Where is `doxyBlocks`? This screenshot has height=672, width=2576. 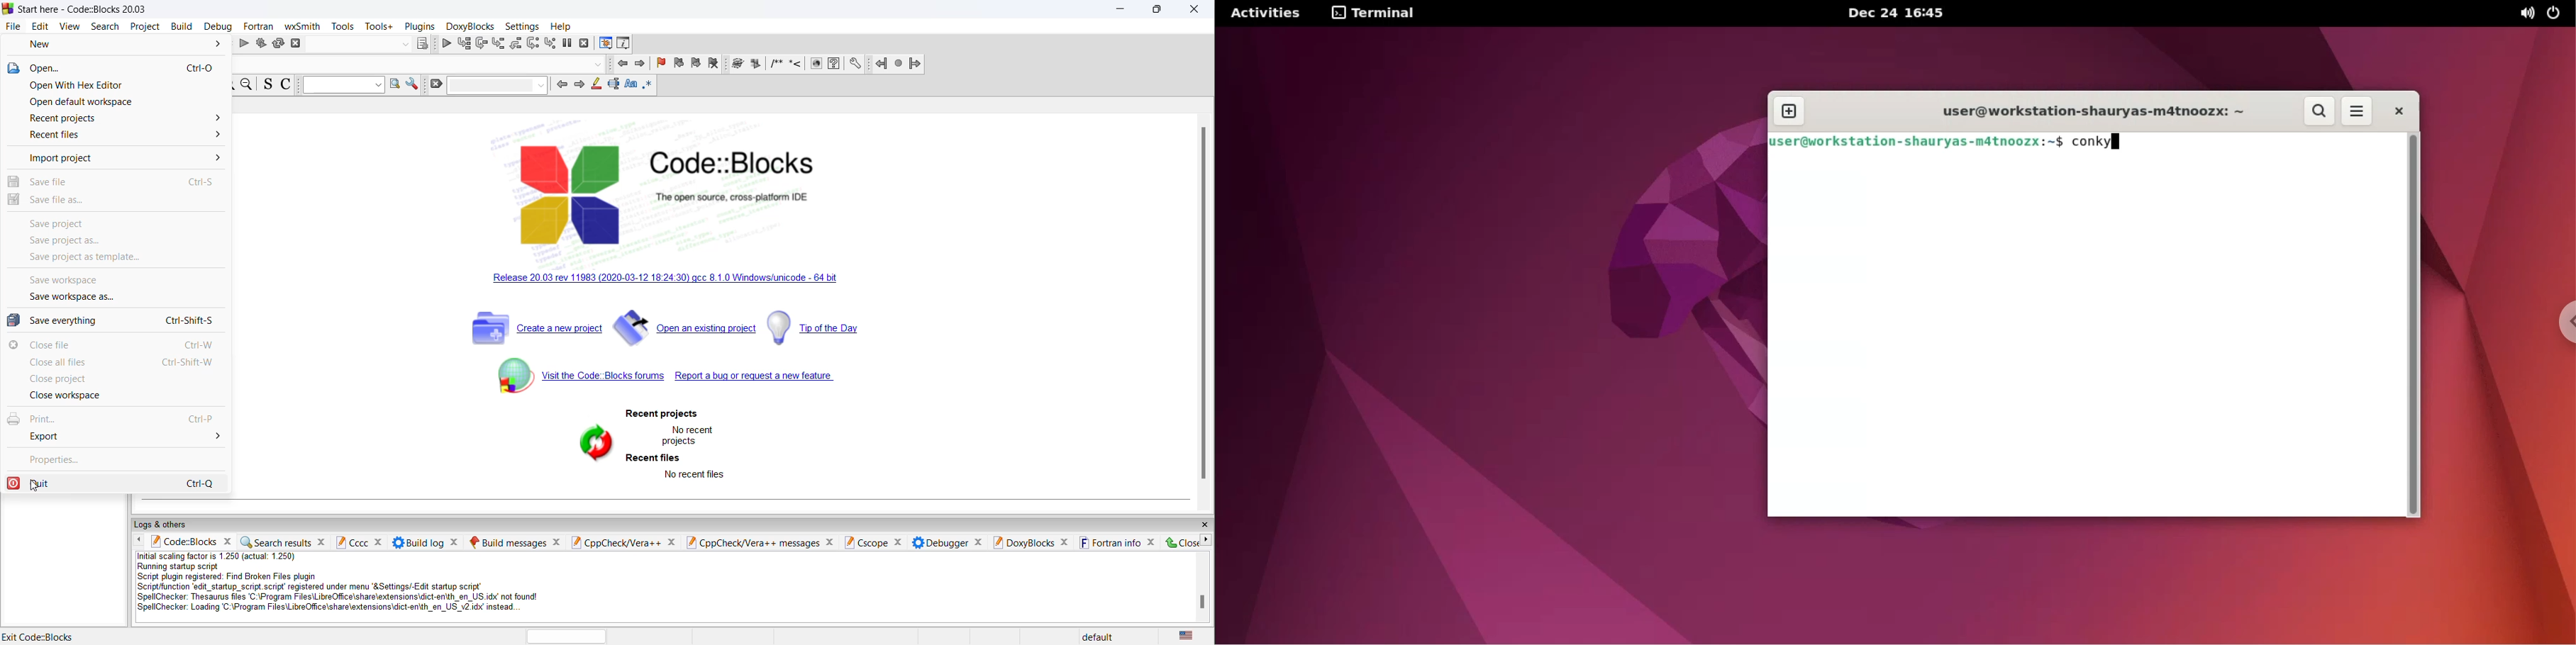
doxyBlocks is located at coordinates (470, 25).